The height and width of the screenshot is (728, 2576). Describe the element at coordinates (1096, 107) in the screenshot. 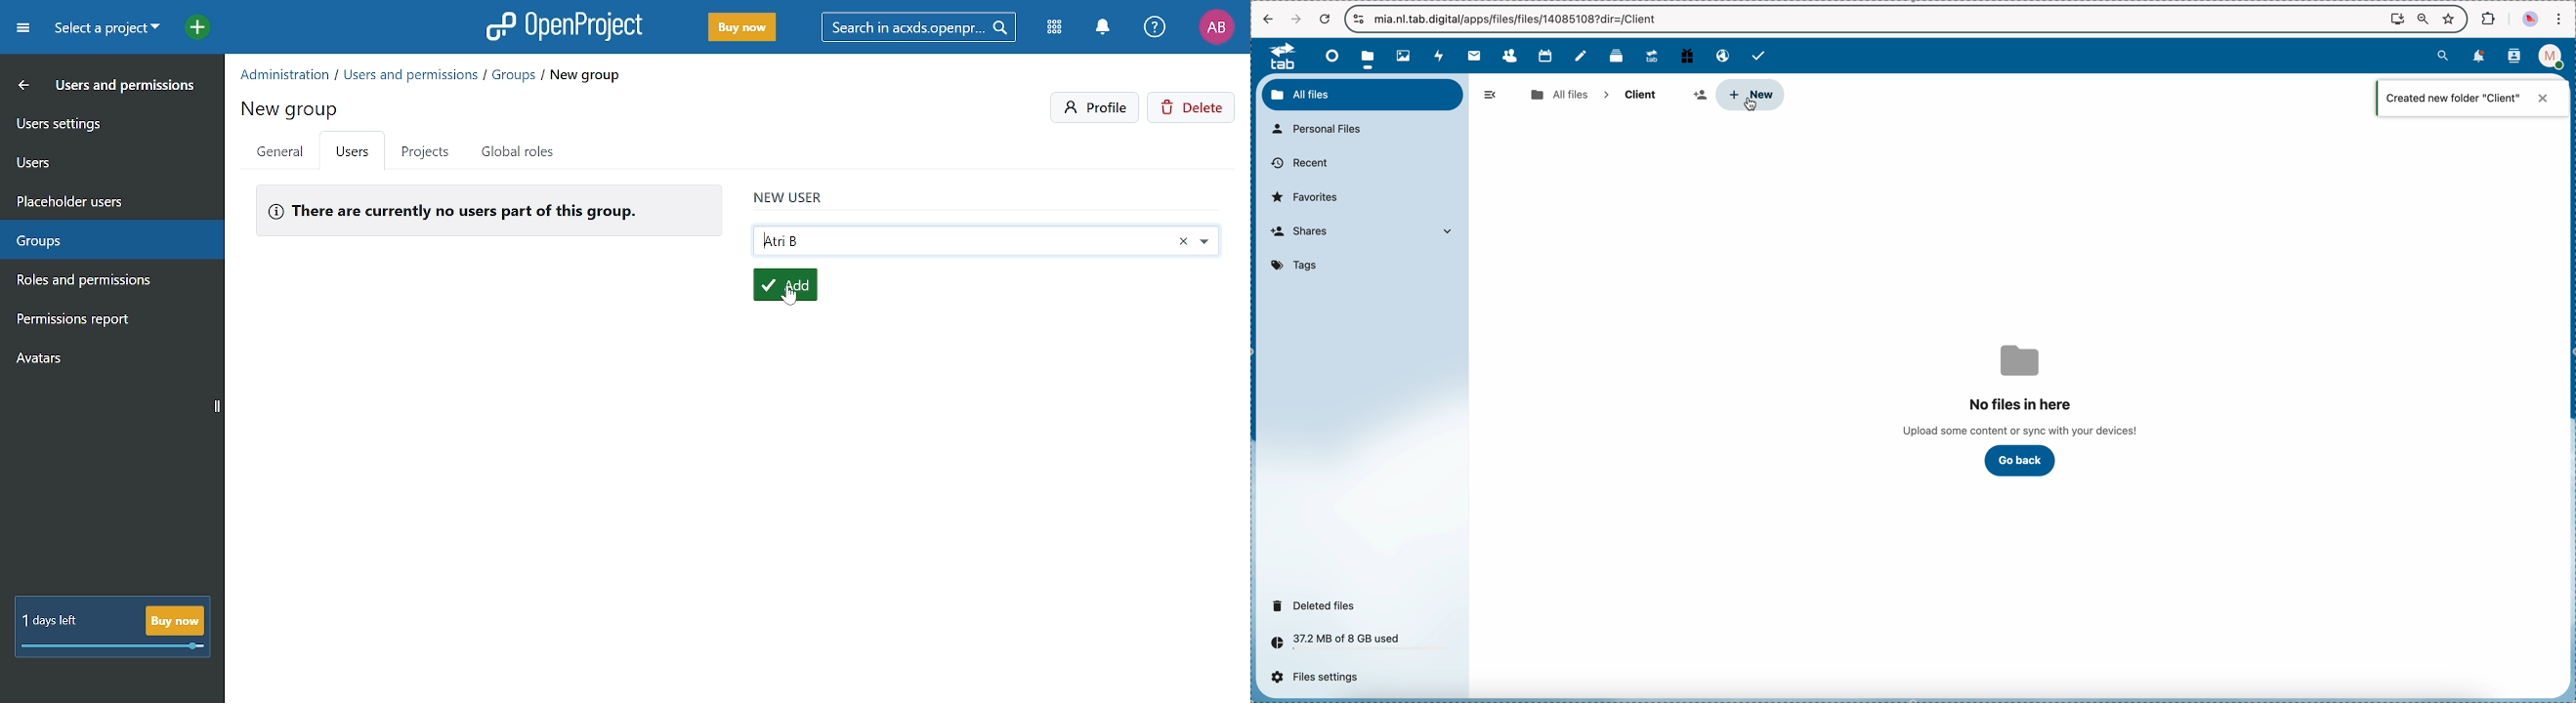

I see `Profile` at that location.